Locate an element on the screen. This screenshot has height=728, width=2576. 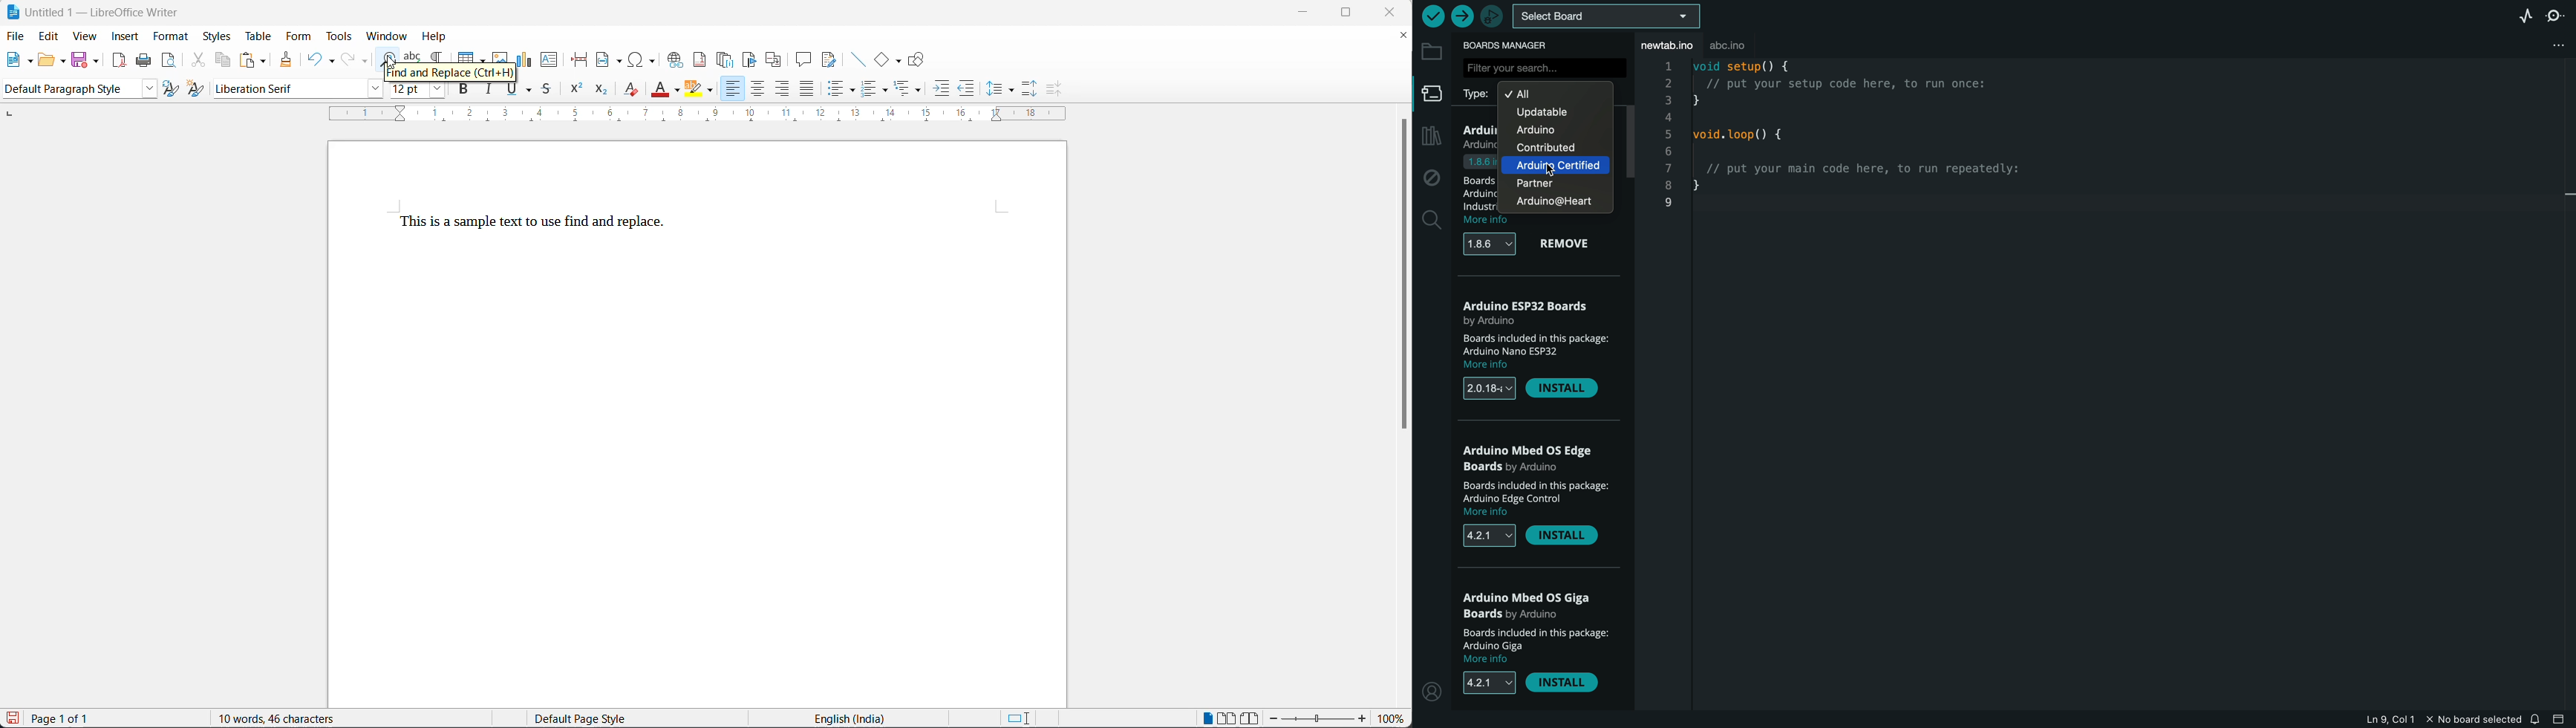
font name options is located at coordinates (372, 89).